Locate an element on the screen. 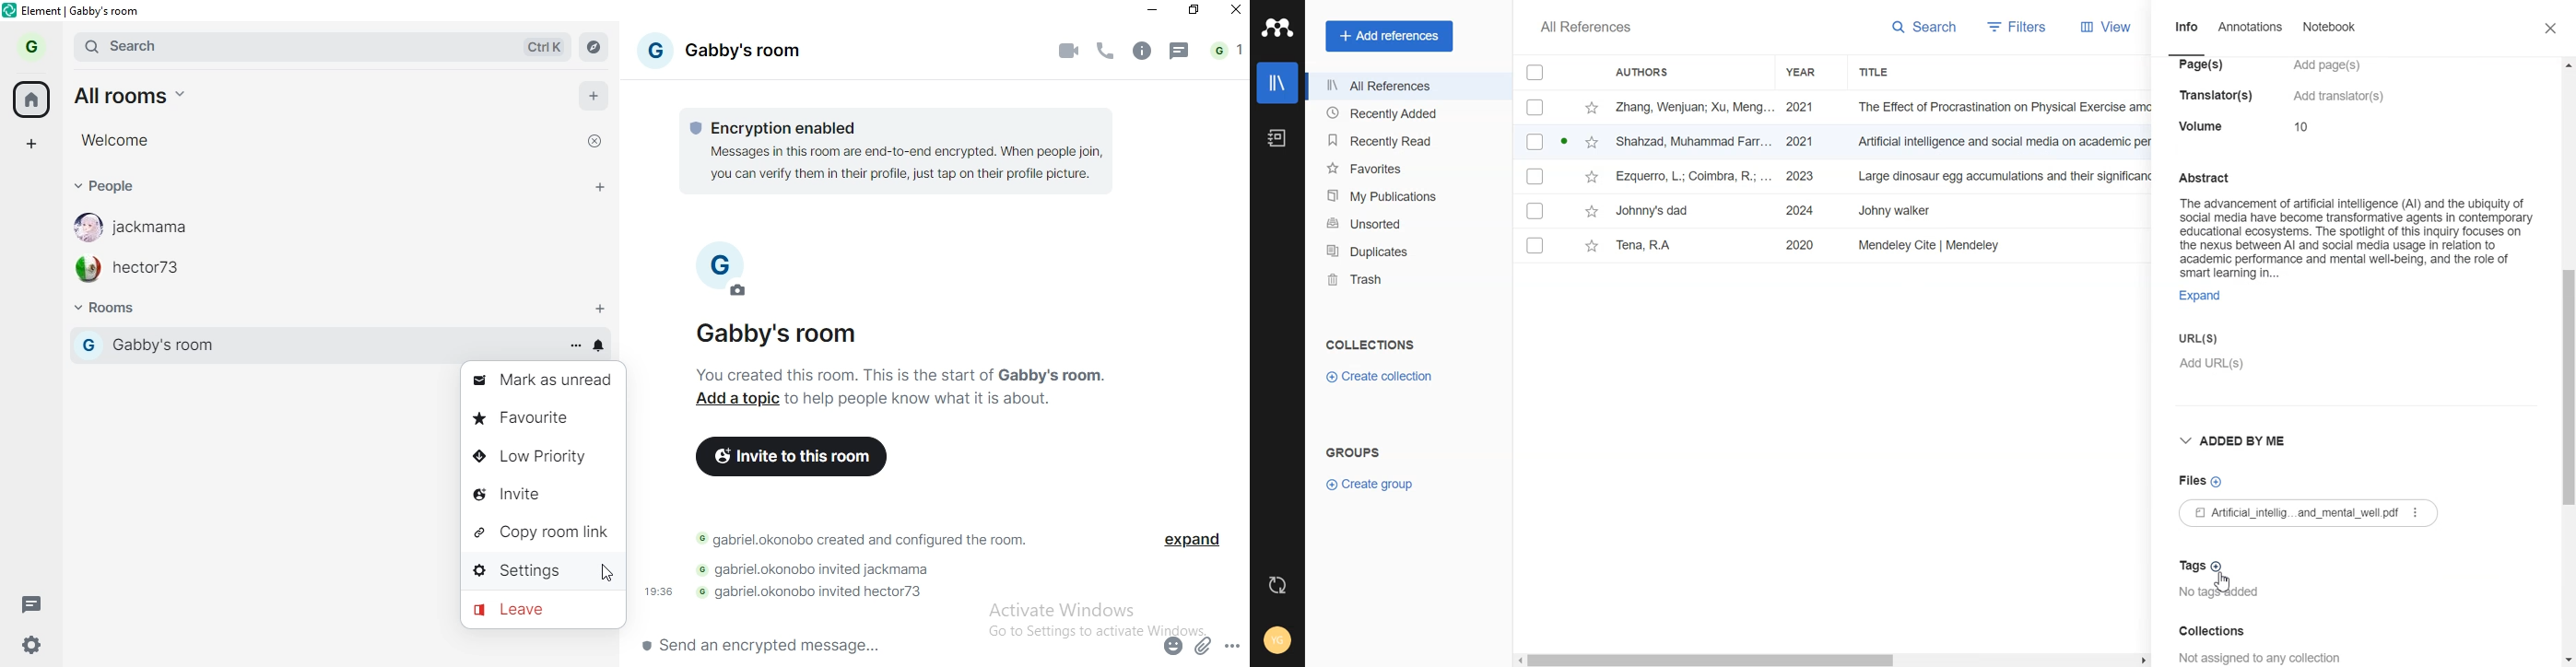  message is located at coordinates (34, 603).